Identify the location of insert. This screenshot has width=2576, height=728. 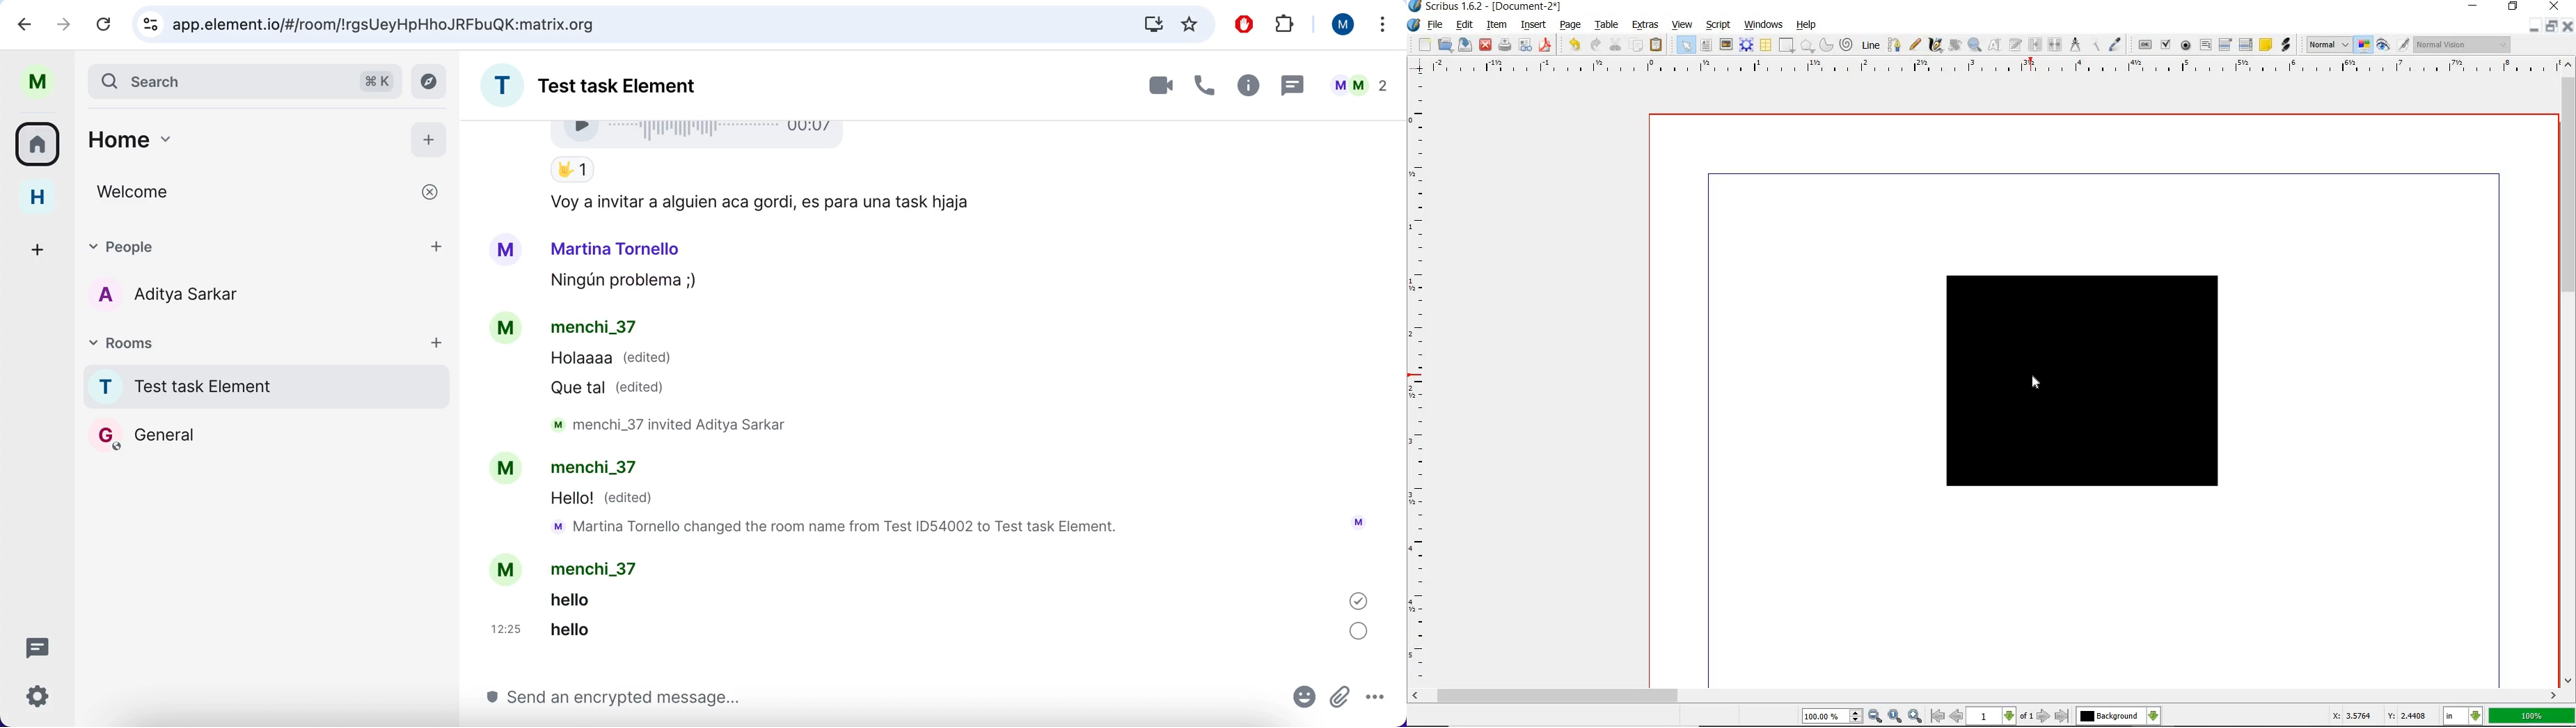
(1535, 24).